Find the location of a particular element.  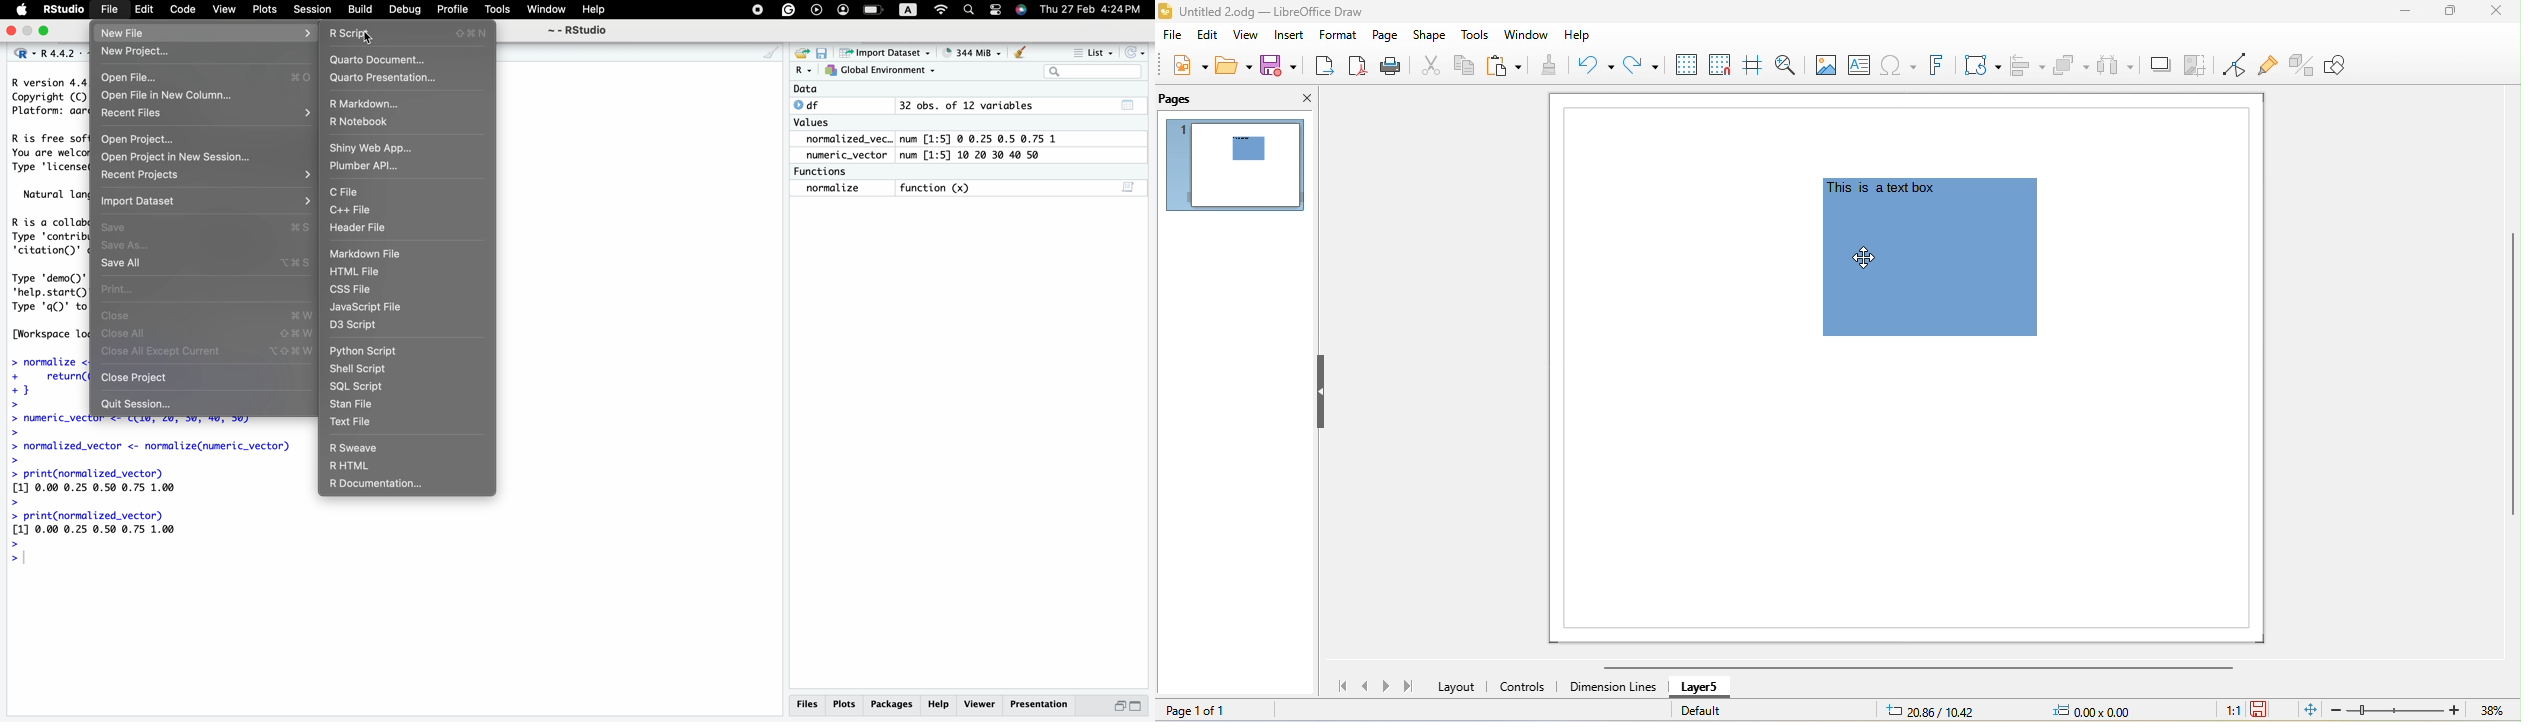

redo is located at coordinates (1645, 68).